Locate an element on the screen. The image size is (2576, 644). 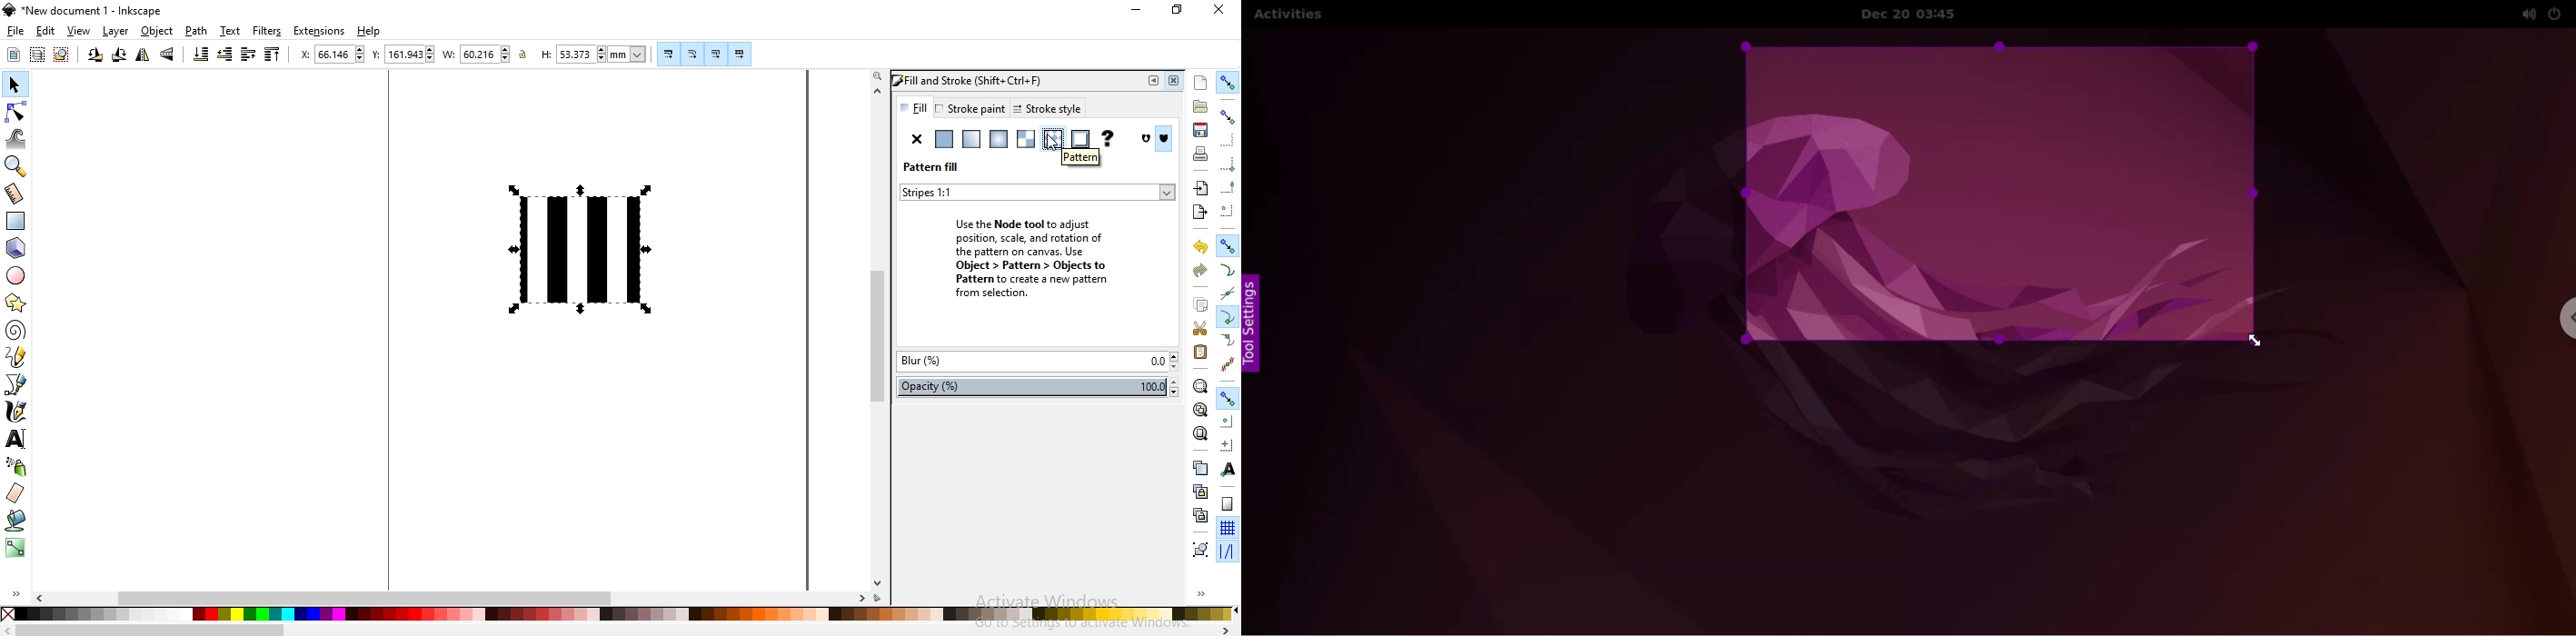
help is located at coordinates (369, 32).